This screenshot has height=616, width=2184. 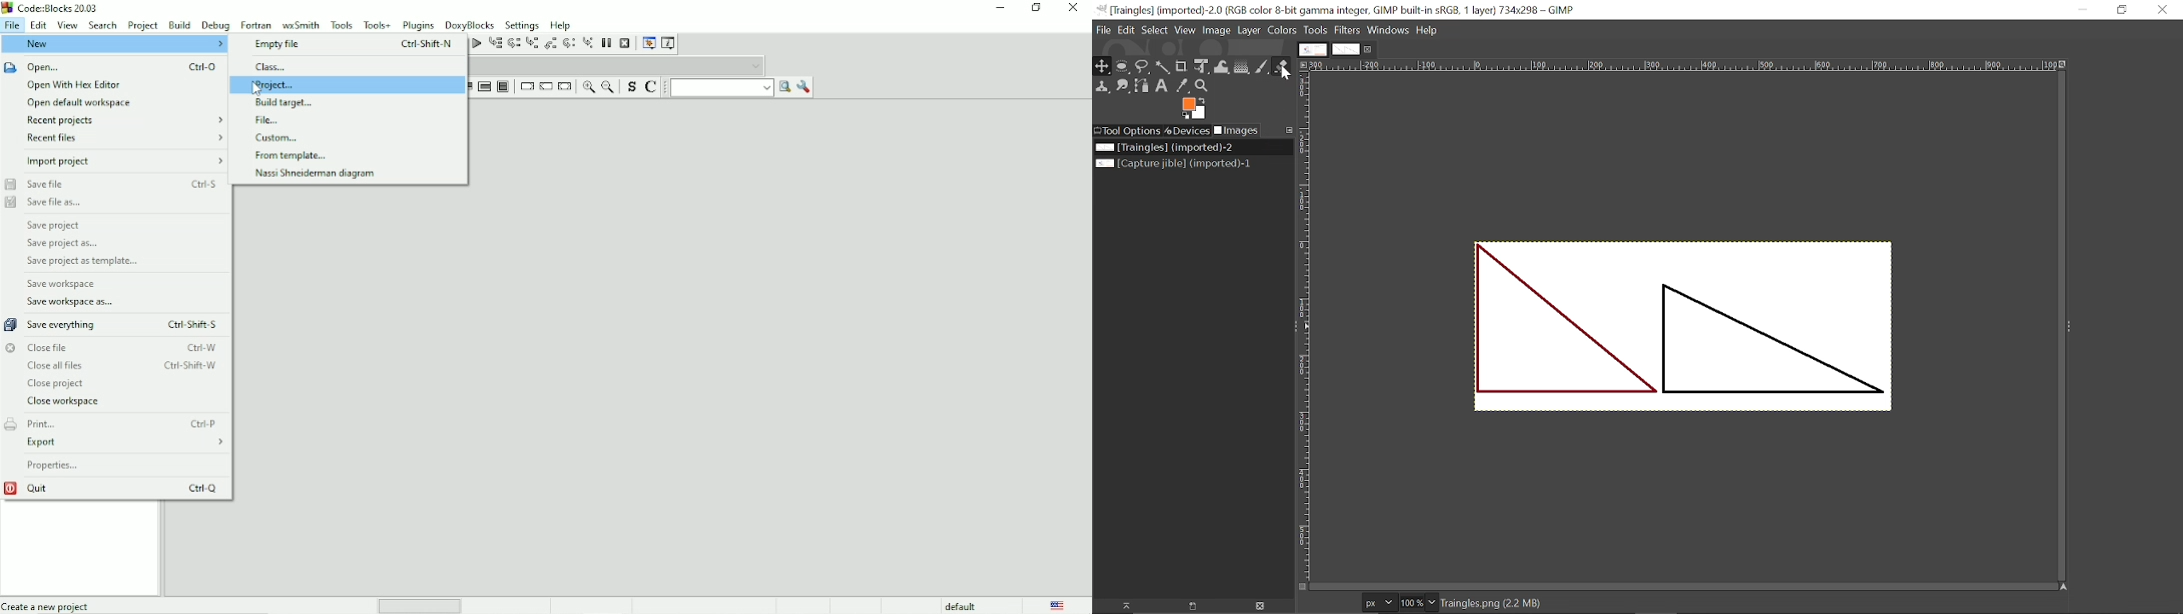 What do you see at coordinates (2124, 9) in the screenshot?
I see `Restore down` at bounding box center [2124, 9].